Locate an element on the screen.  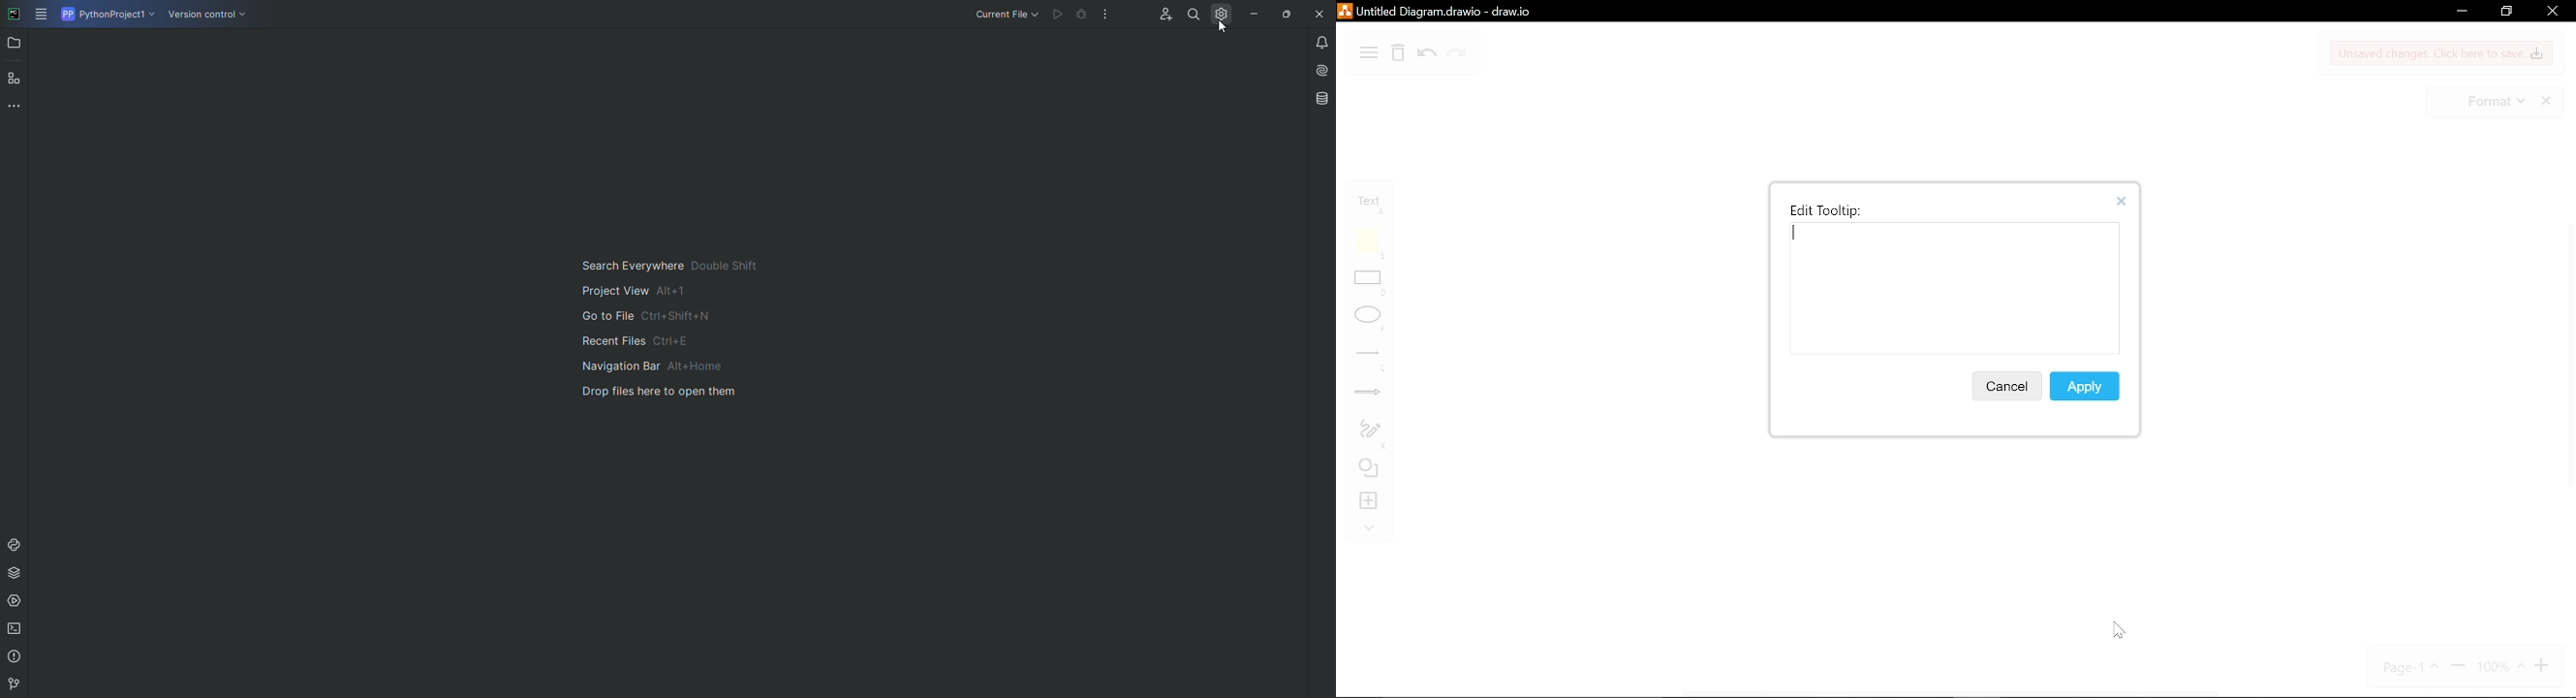
Restore is located at coordinates (1284, 13).